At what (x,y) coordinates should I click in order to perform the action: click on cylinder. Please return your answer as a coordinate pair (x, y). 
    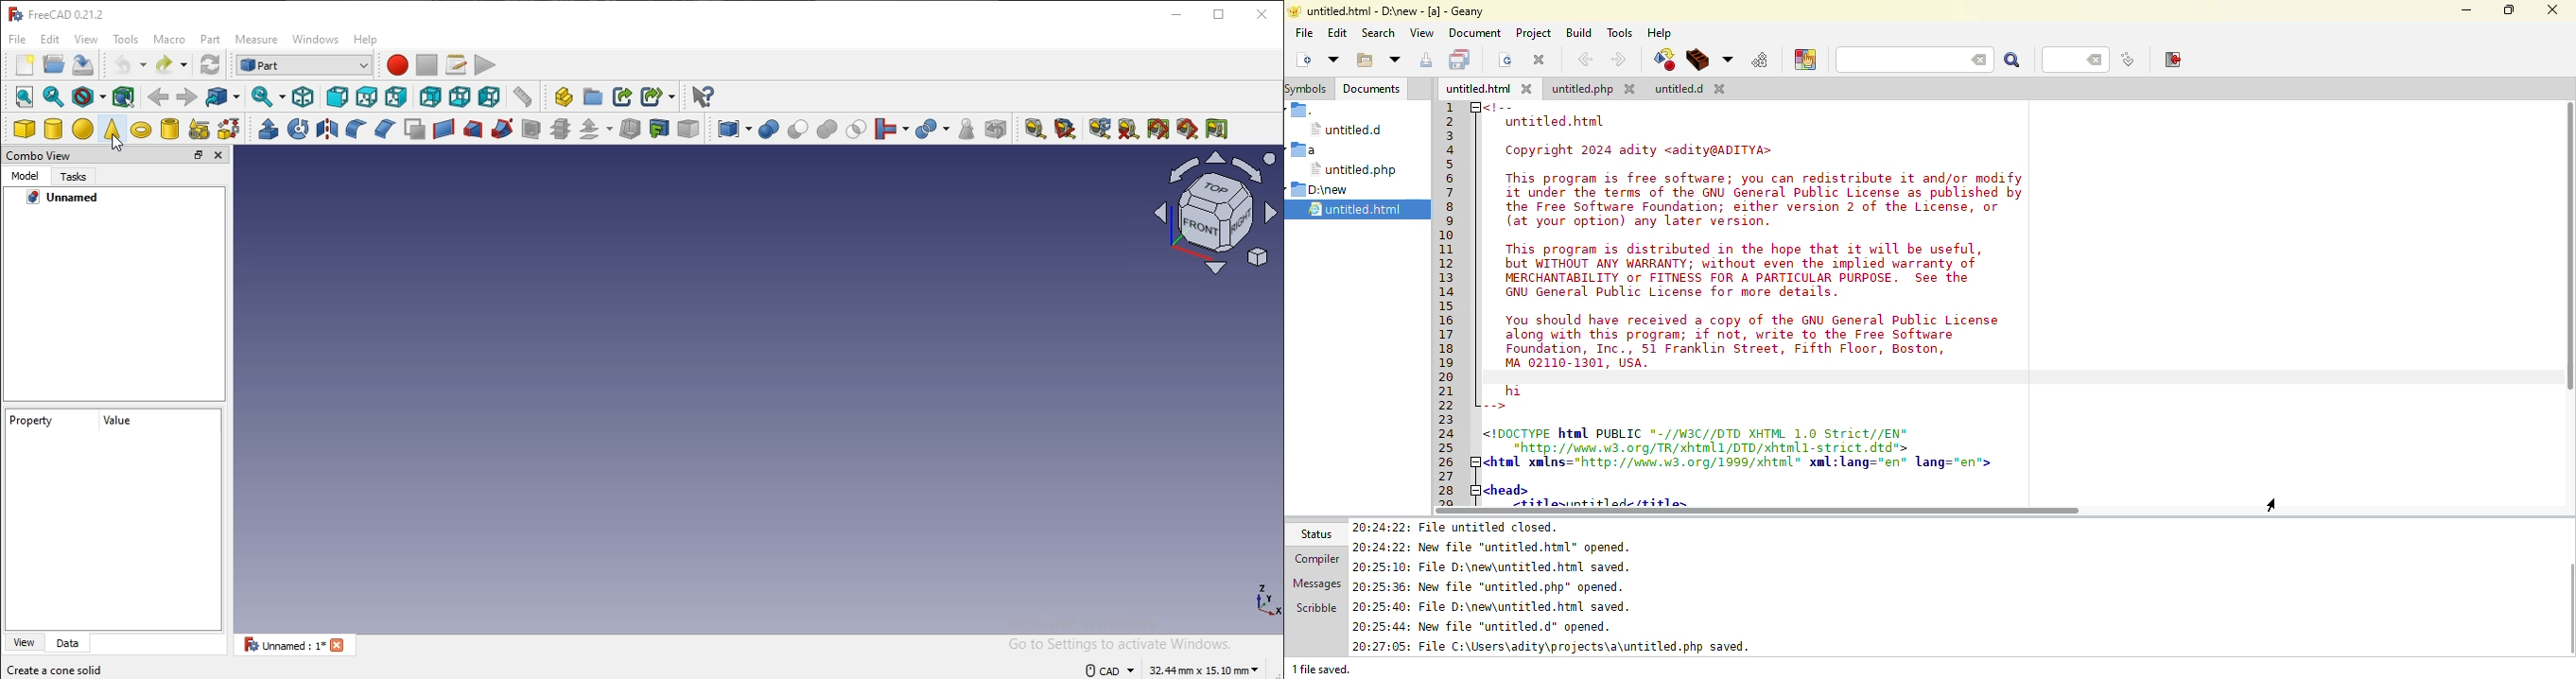
    Looking at the image, I should click on (54, 129).